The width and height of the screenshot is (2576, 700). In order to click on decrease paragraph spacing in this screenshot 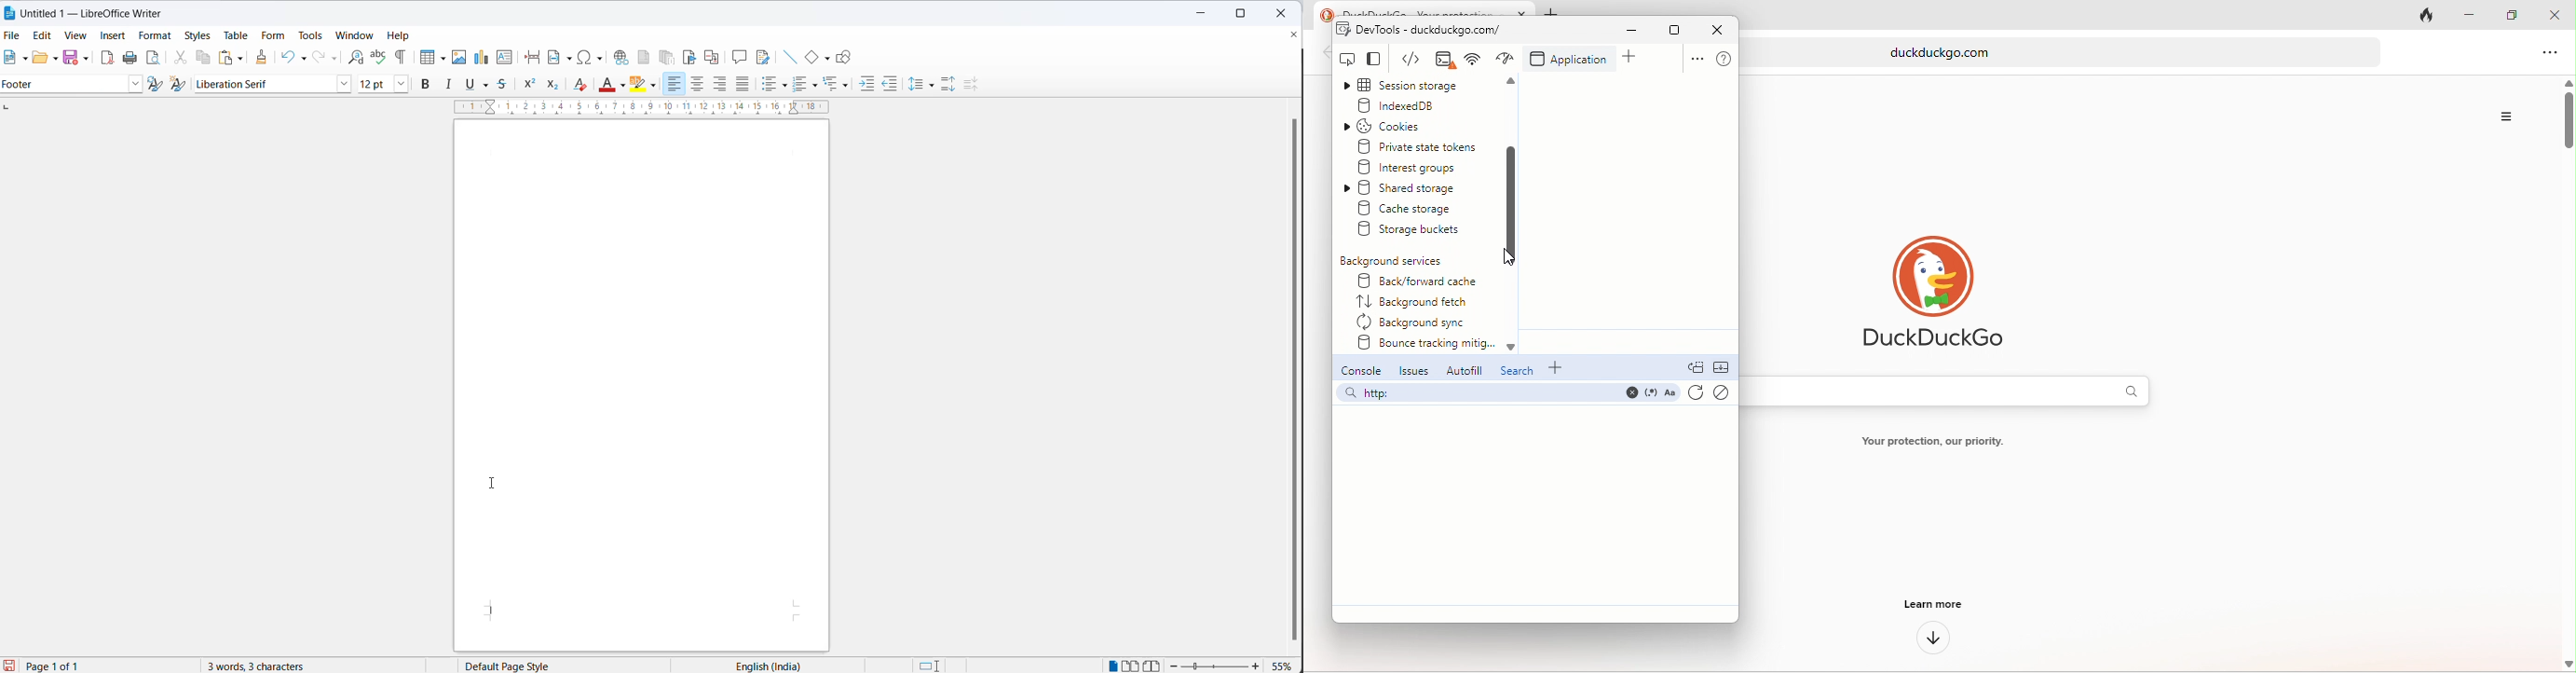, I will do `click(974, 83)`.